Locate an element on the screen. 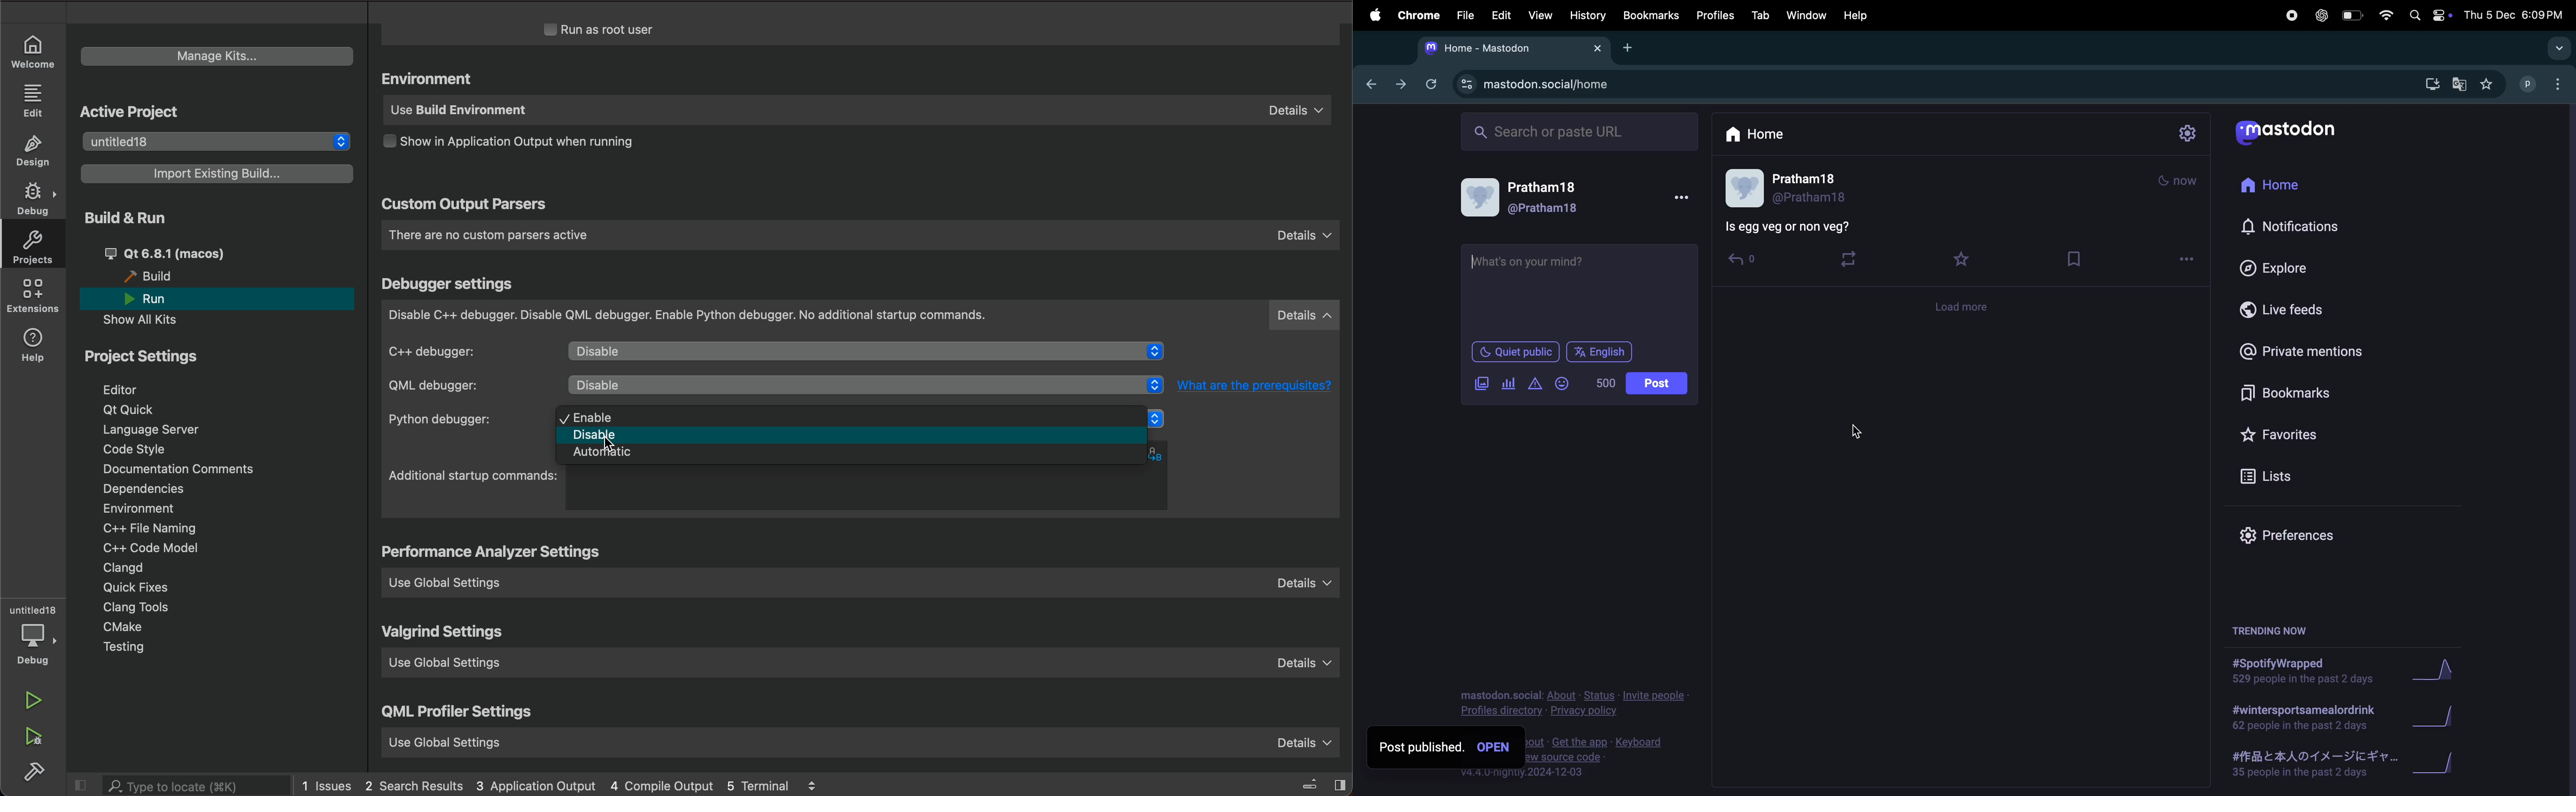 This screenshot has width=2576, height=812. custom is located at coordinates (464, 206).